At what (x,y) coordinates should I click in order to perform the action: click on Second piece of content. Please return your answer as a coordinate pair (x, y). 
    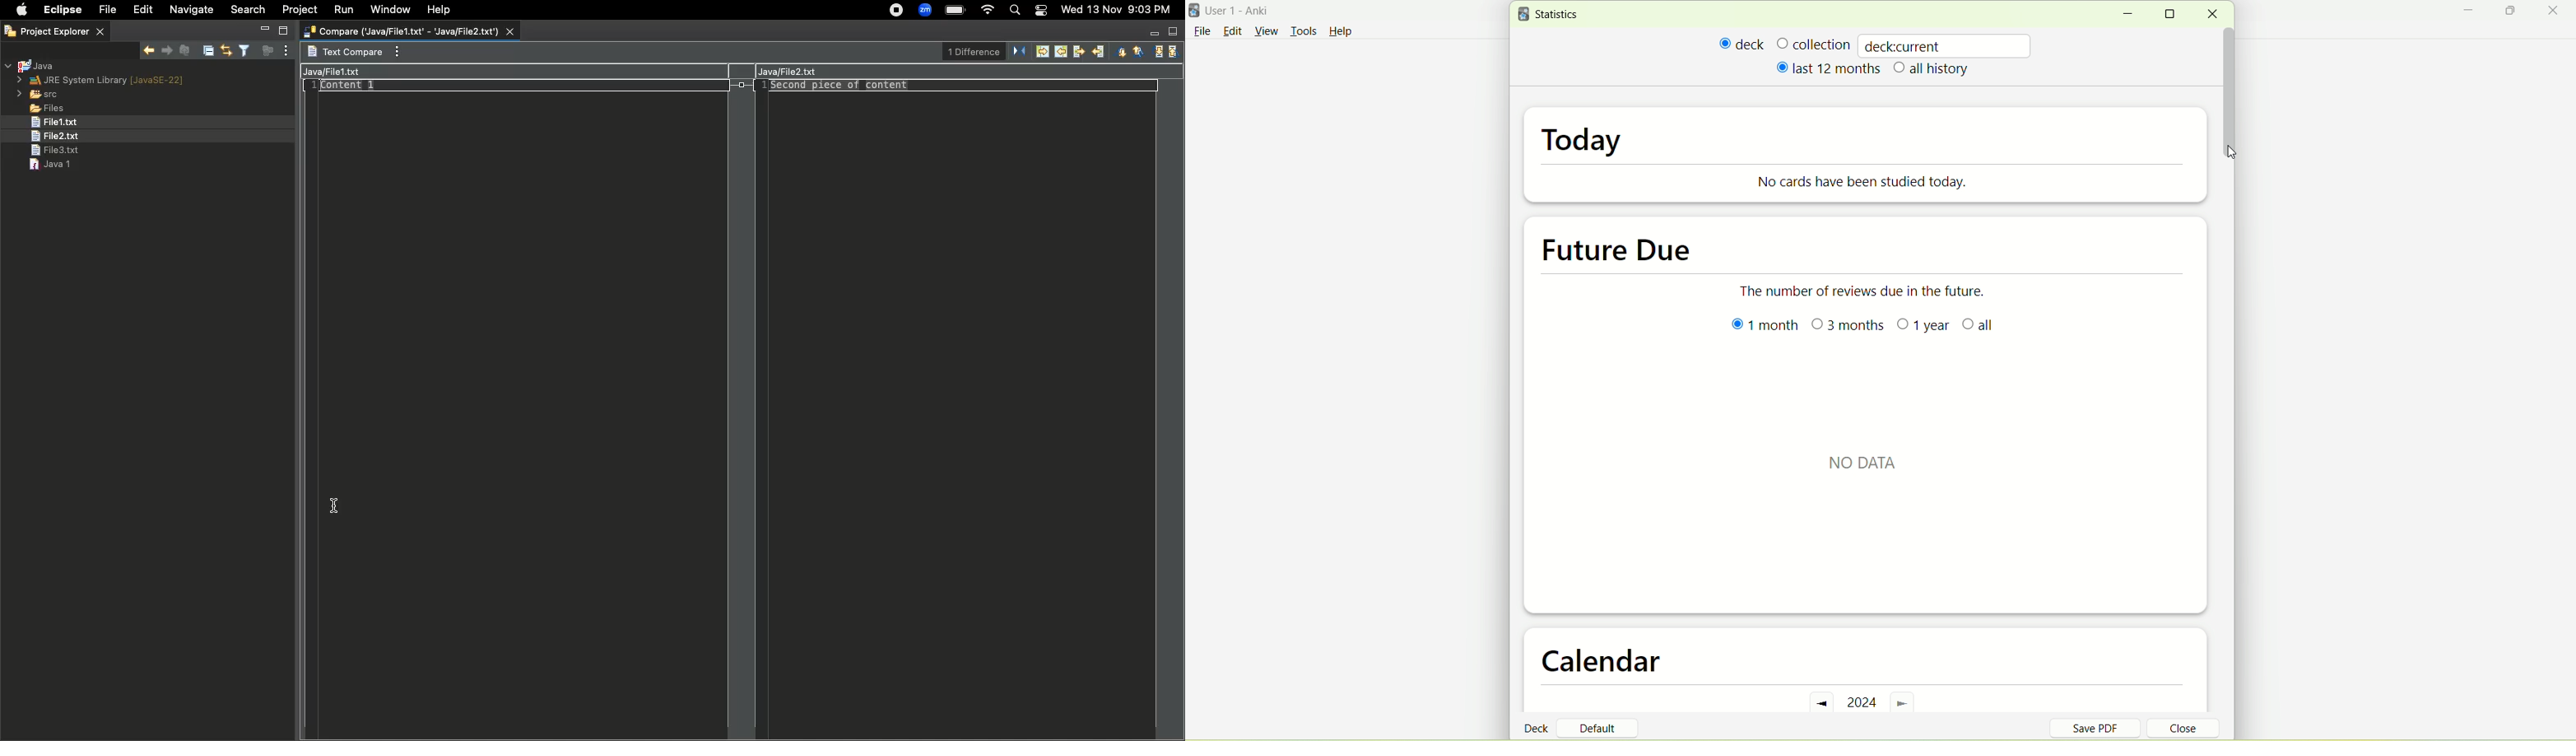
    Looking at the image, I should click on (839, 86).